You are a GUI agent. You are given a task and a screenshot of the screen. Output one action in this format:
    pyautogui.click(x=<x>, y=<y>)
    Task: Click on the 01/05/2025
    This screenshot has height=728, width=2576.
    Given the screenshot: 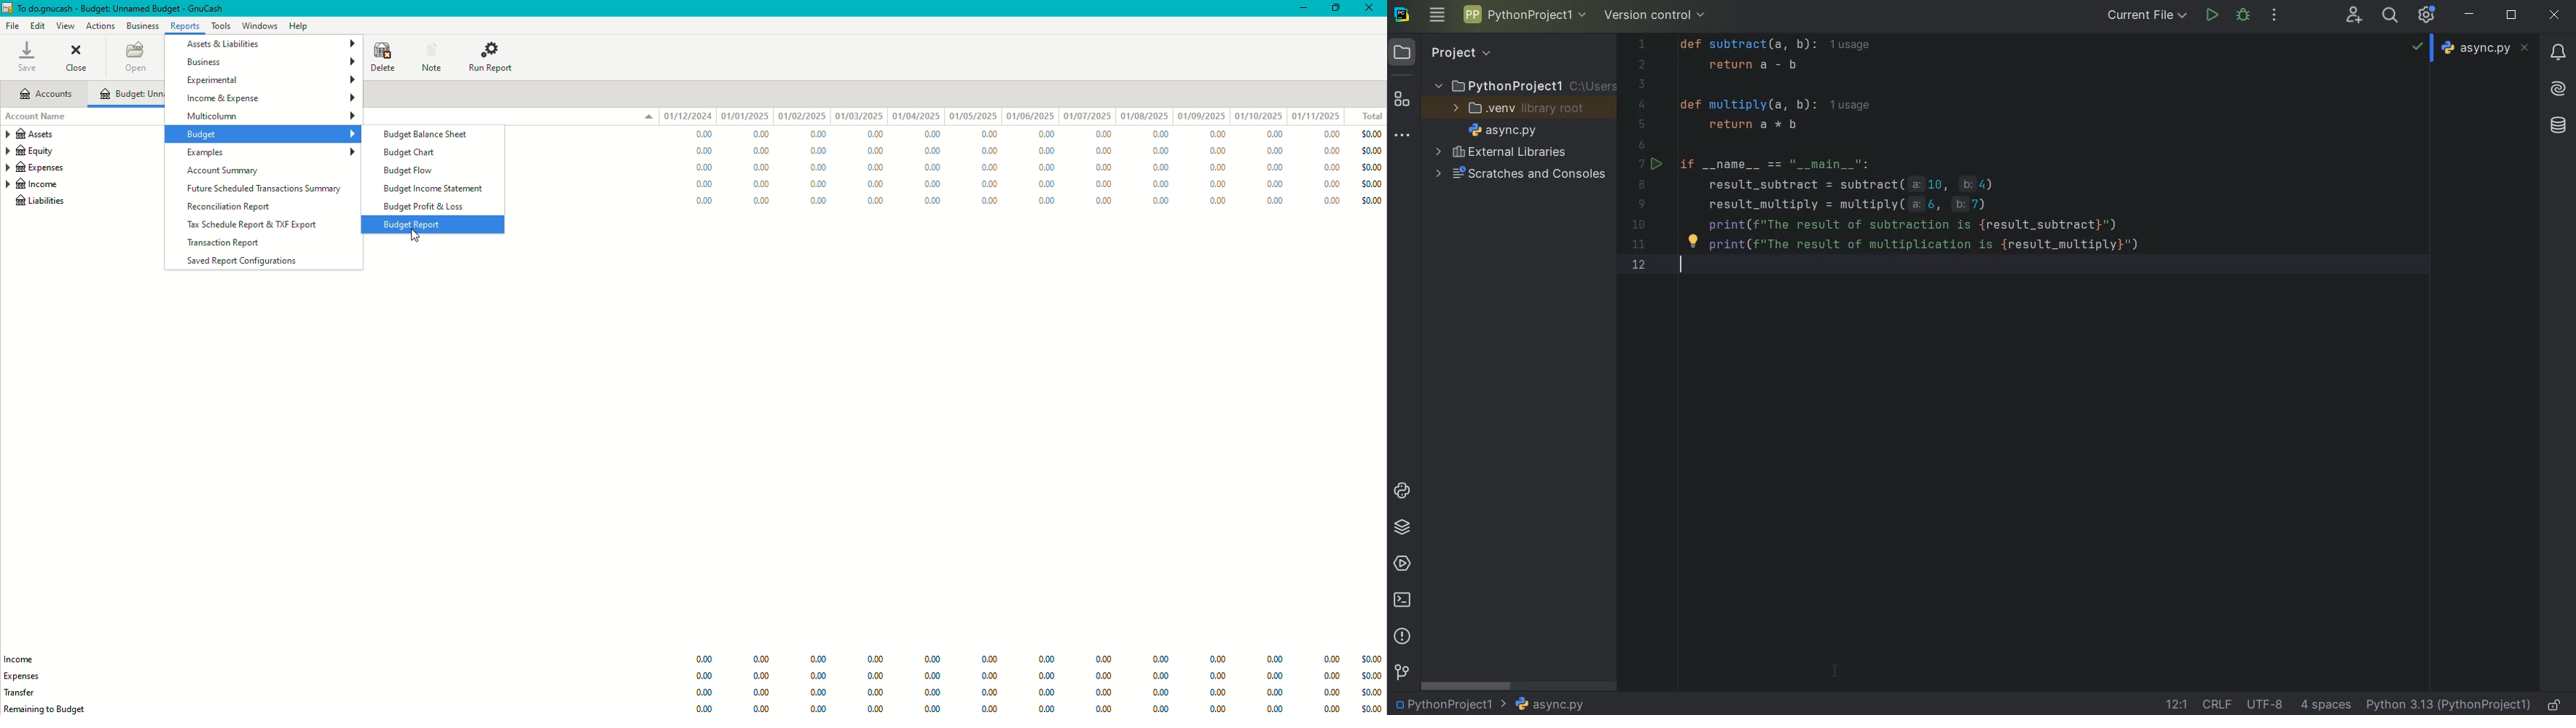 What is the action you would take?
    pyautogui.click(x=972, y=116)
    